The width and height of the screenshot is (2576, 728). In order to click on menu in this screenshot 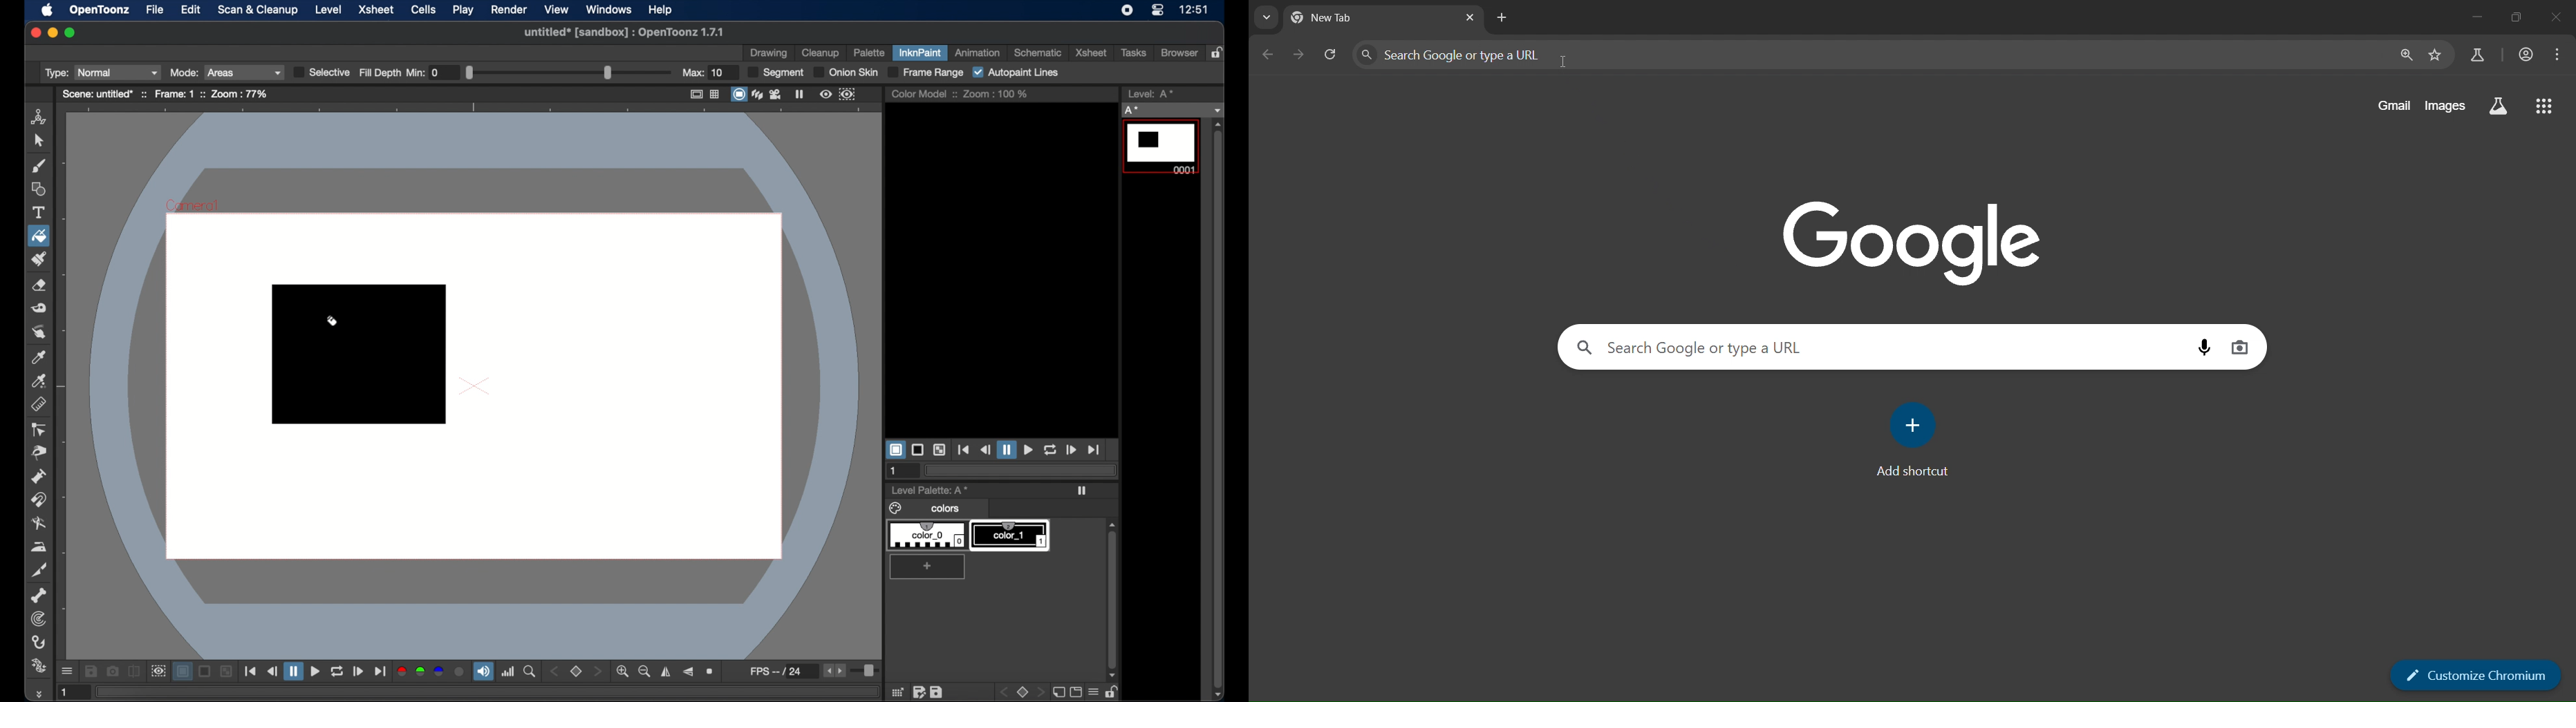, I will do `click(2556, 54)`.